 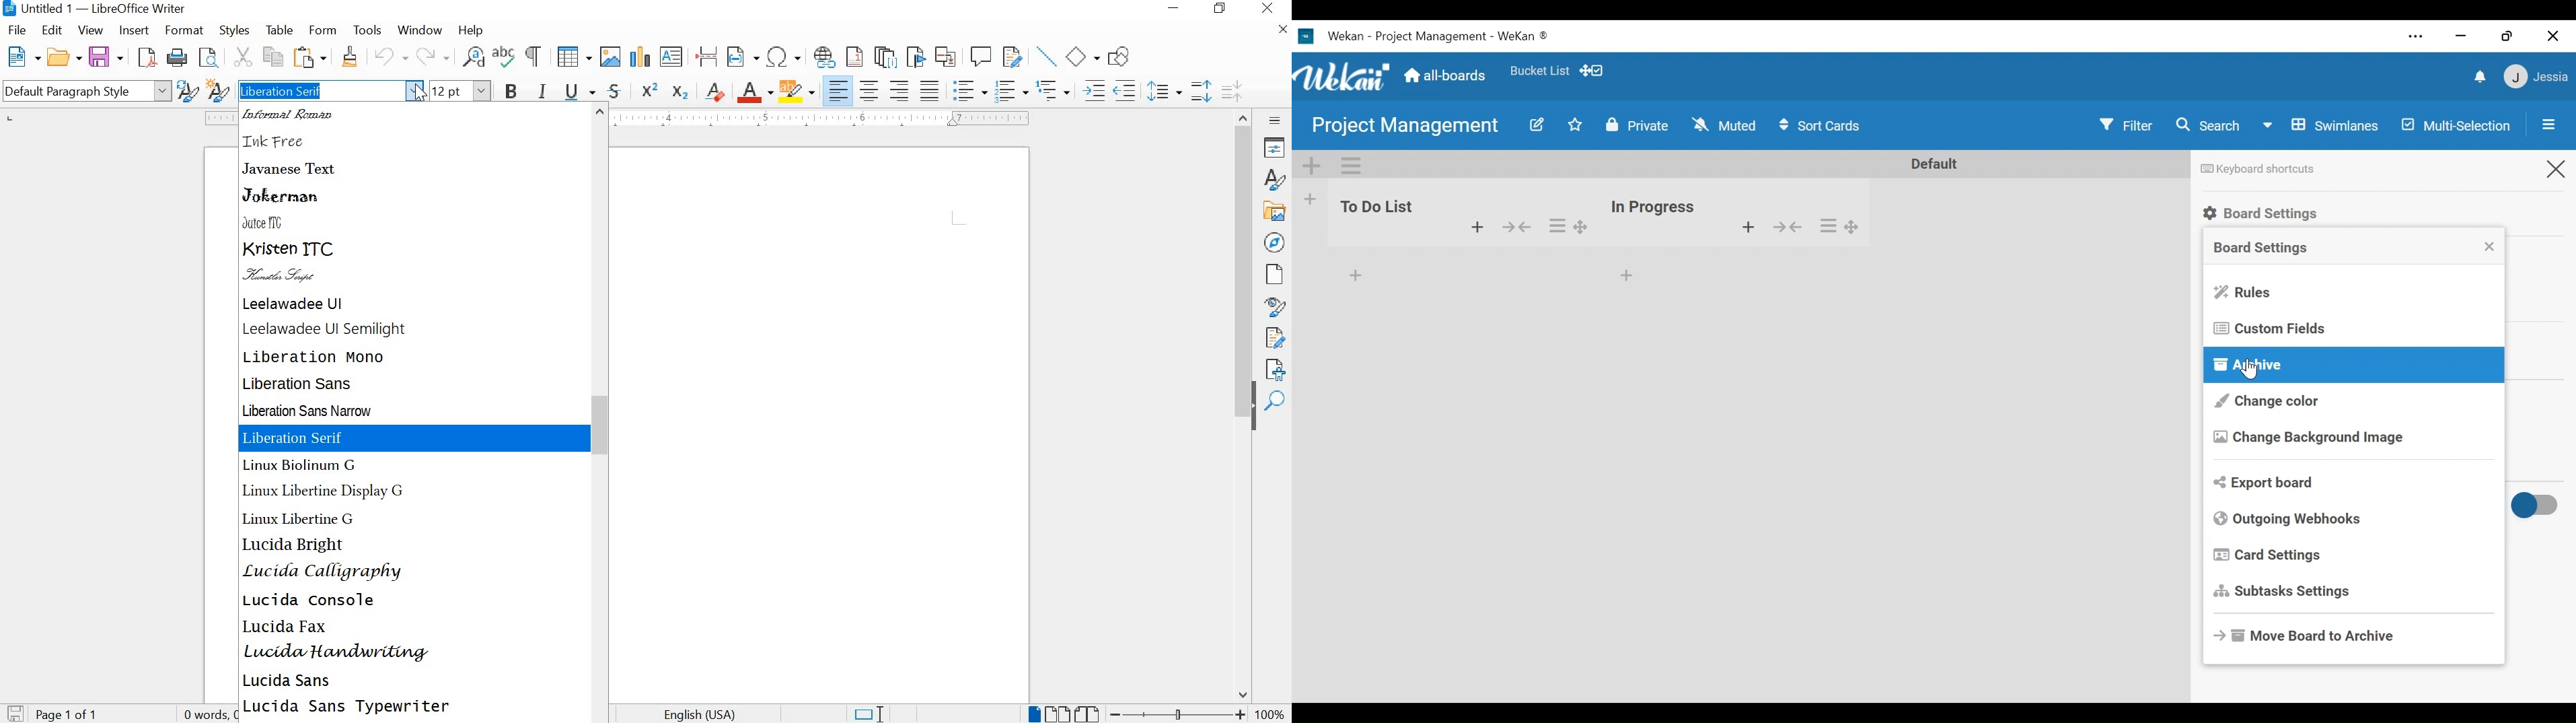 I want to click on HELP, so click(x=468, y=31).